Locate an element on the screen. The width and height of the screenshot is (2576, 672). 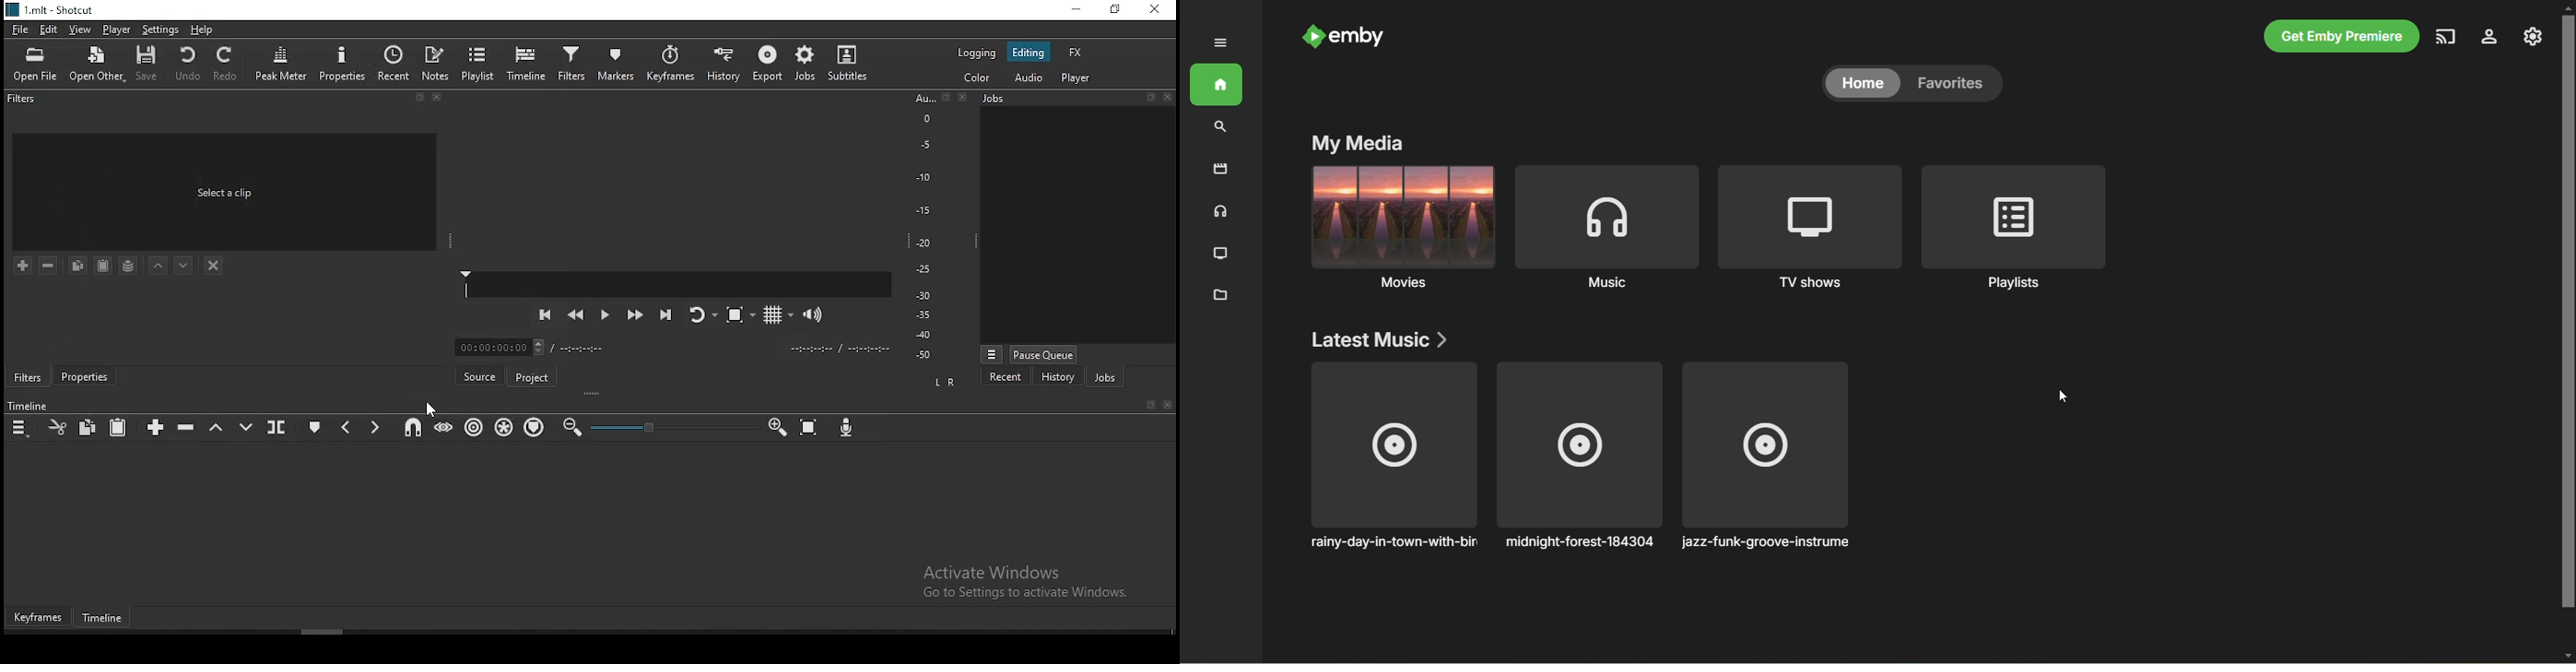
close is located at coordinates (967, 98).